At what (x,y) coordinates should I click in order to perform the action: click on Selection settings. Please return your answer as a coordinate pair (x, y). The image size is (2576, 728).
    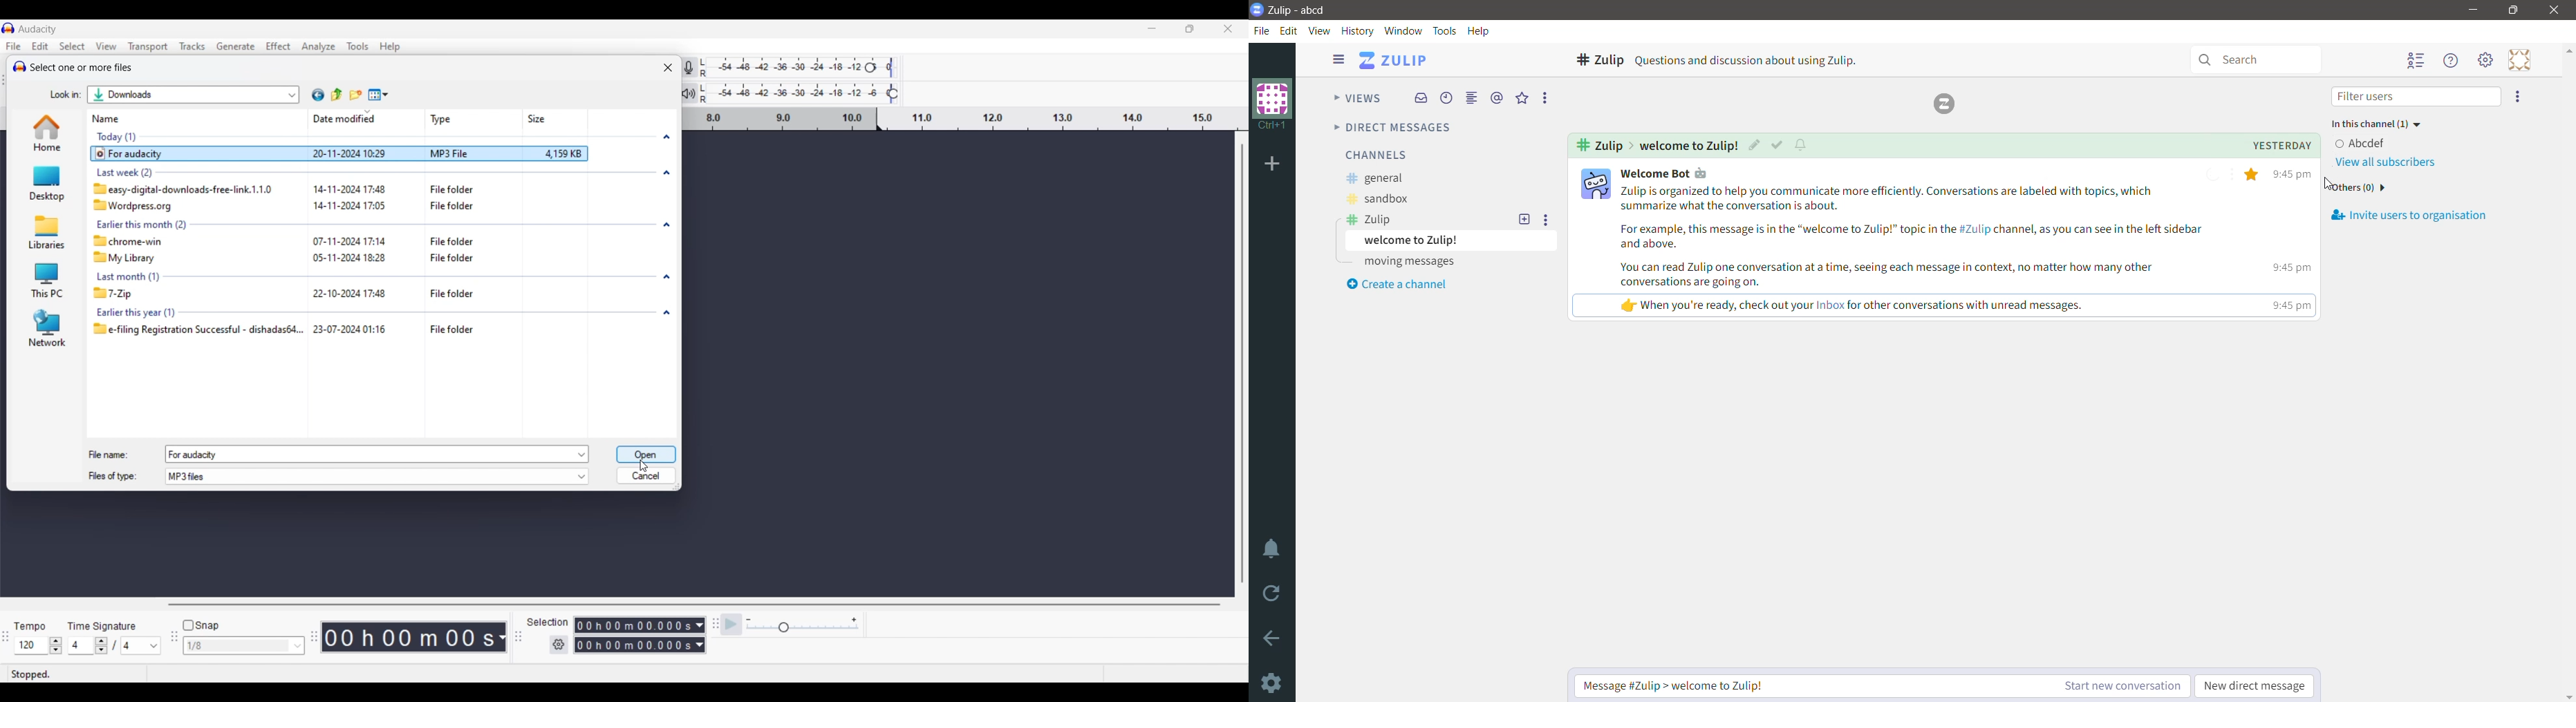
    Looking at the image, I should click on (559, 645).